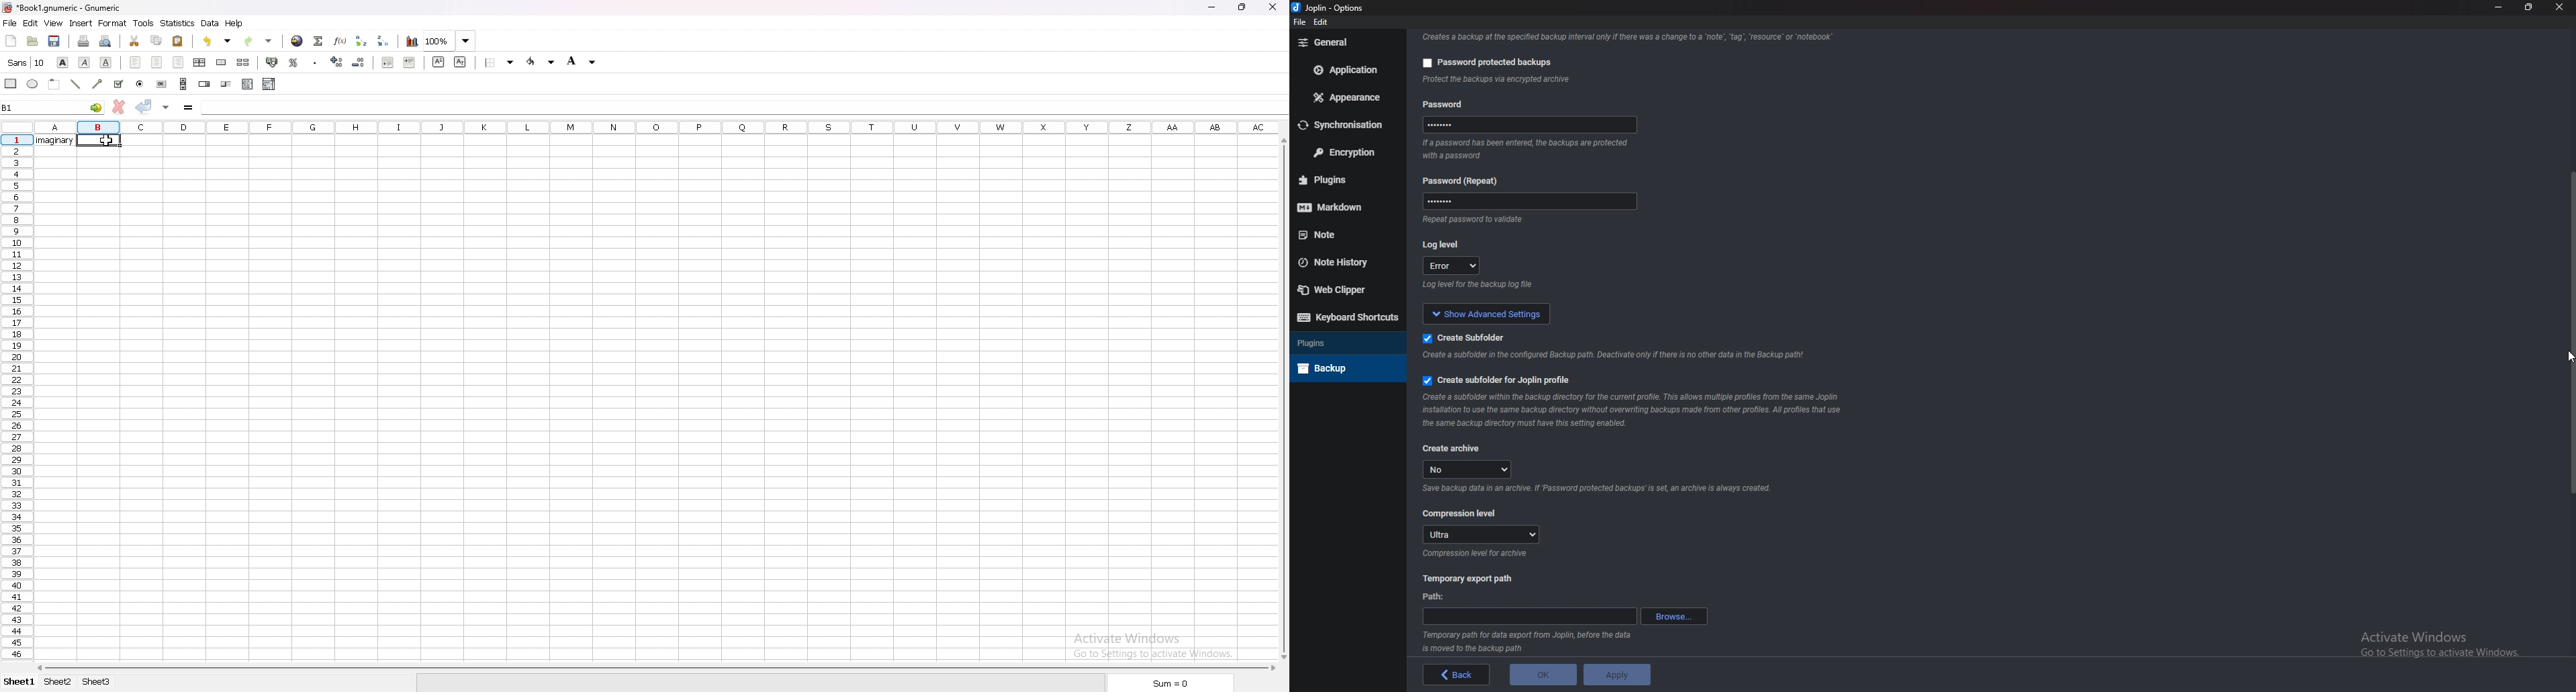 The image size is (2576, 700). Describe the element at coordinates (1446, 243) in the screenshot. I see `log level` at that location.